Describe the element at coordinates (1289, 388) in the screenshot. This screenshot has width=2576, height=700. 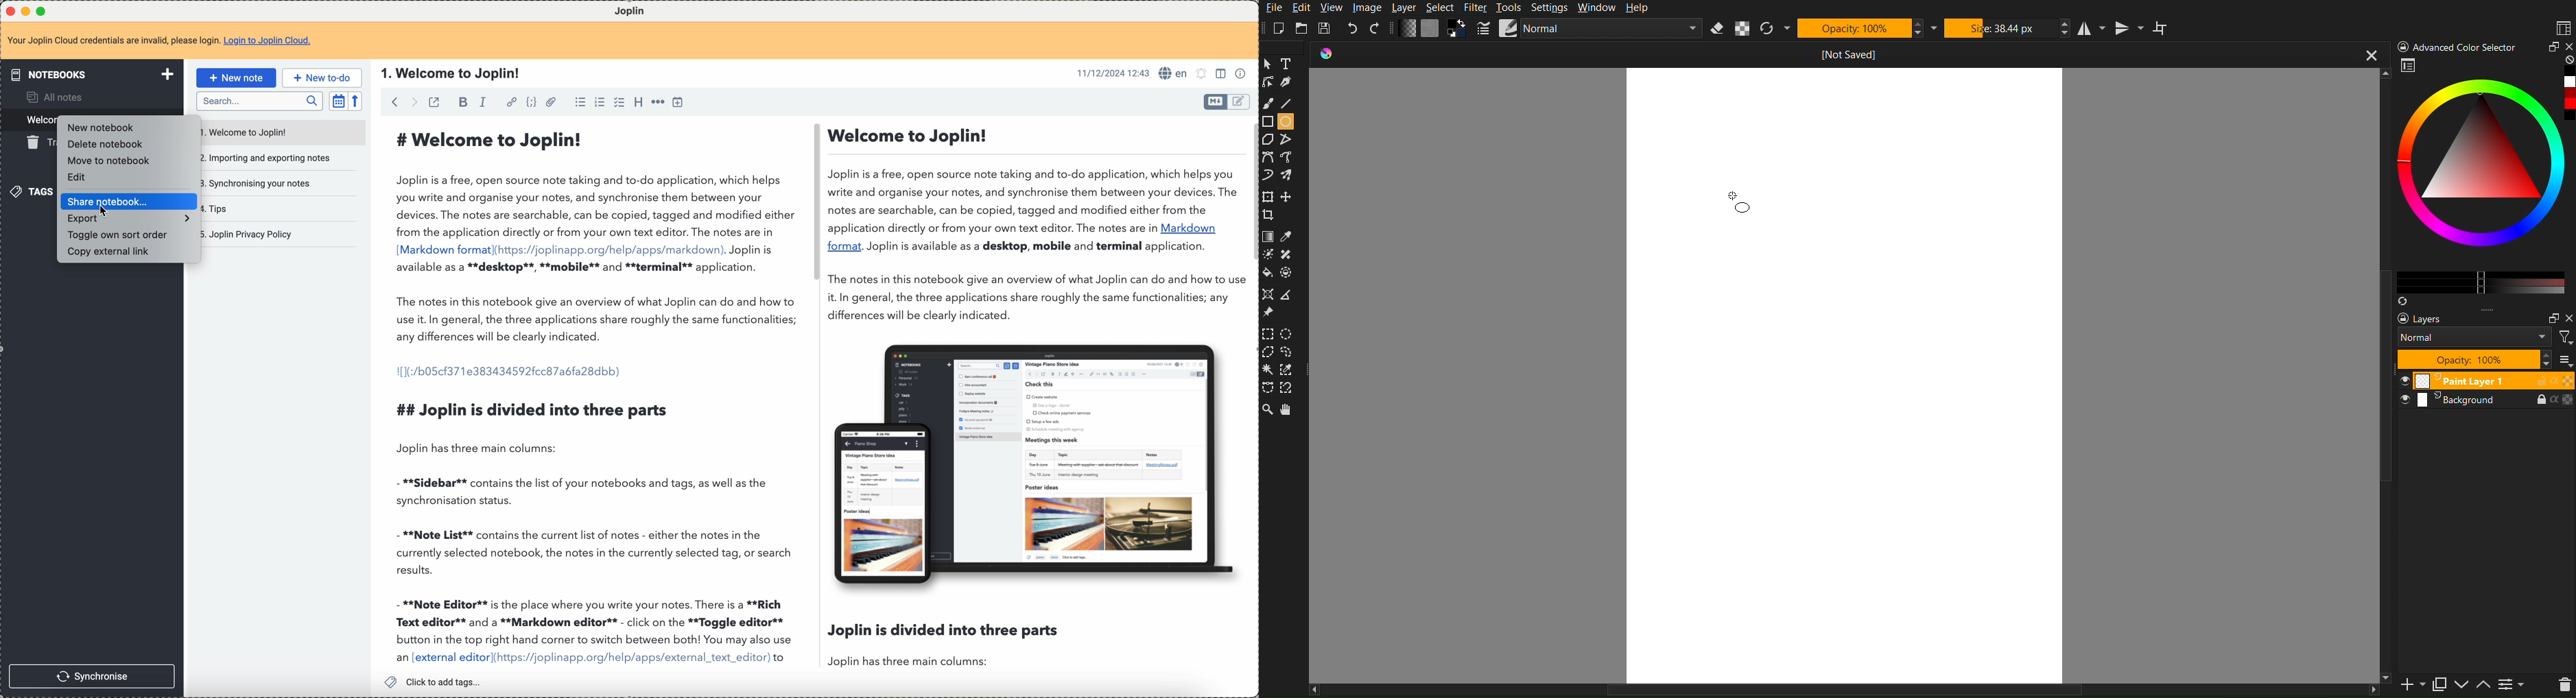
I see `Free tool` at that location.